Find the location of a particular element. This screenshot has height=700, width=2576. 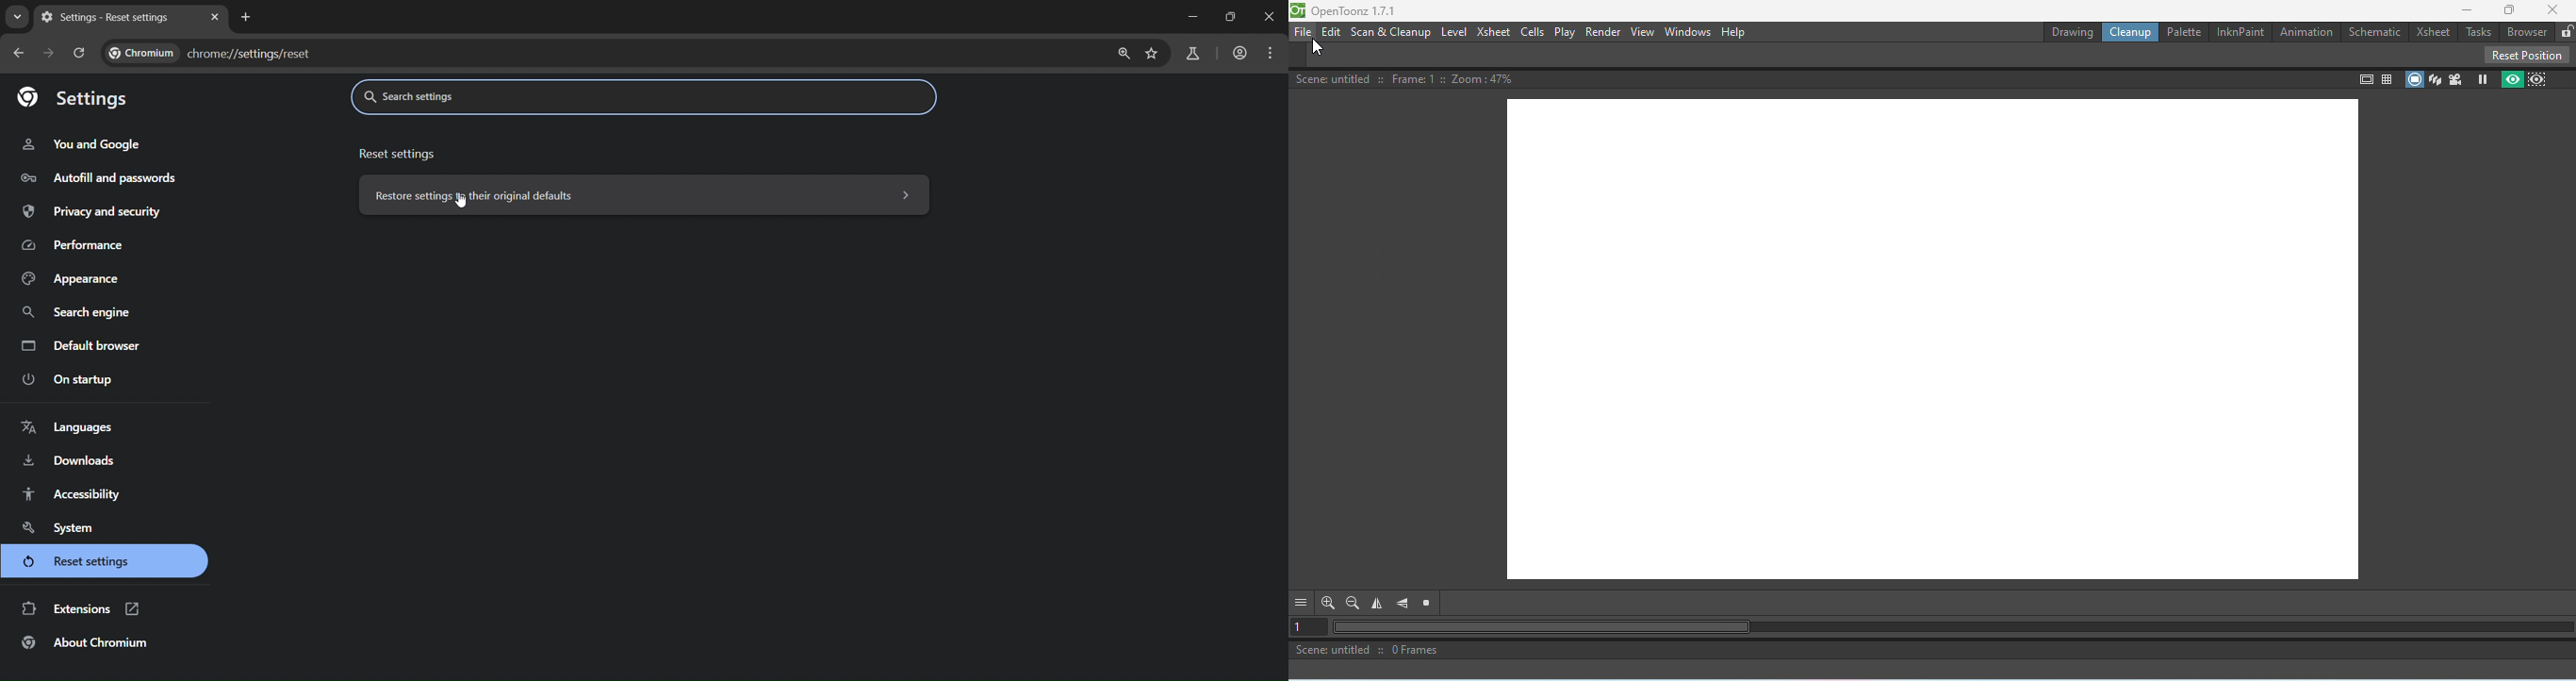

search settings is located at coordinates (535, 93).